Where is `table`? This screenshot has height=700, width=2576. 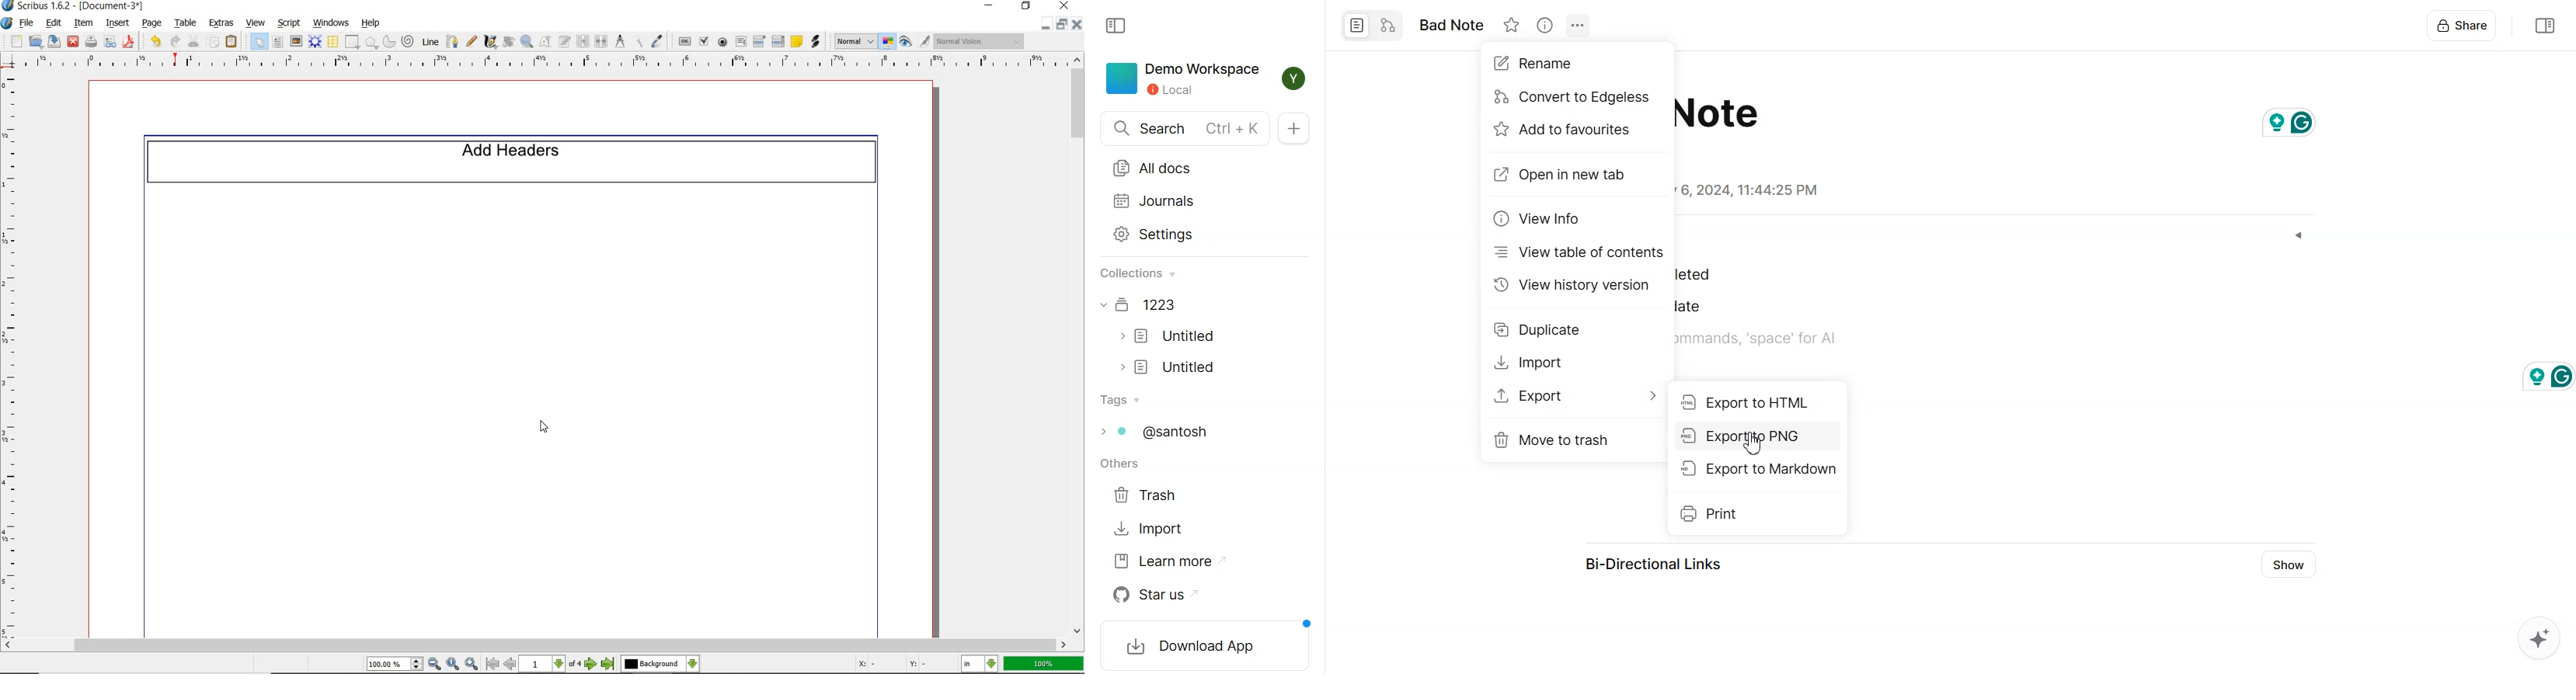
table is located at coordinates (333, 41).